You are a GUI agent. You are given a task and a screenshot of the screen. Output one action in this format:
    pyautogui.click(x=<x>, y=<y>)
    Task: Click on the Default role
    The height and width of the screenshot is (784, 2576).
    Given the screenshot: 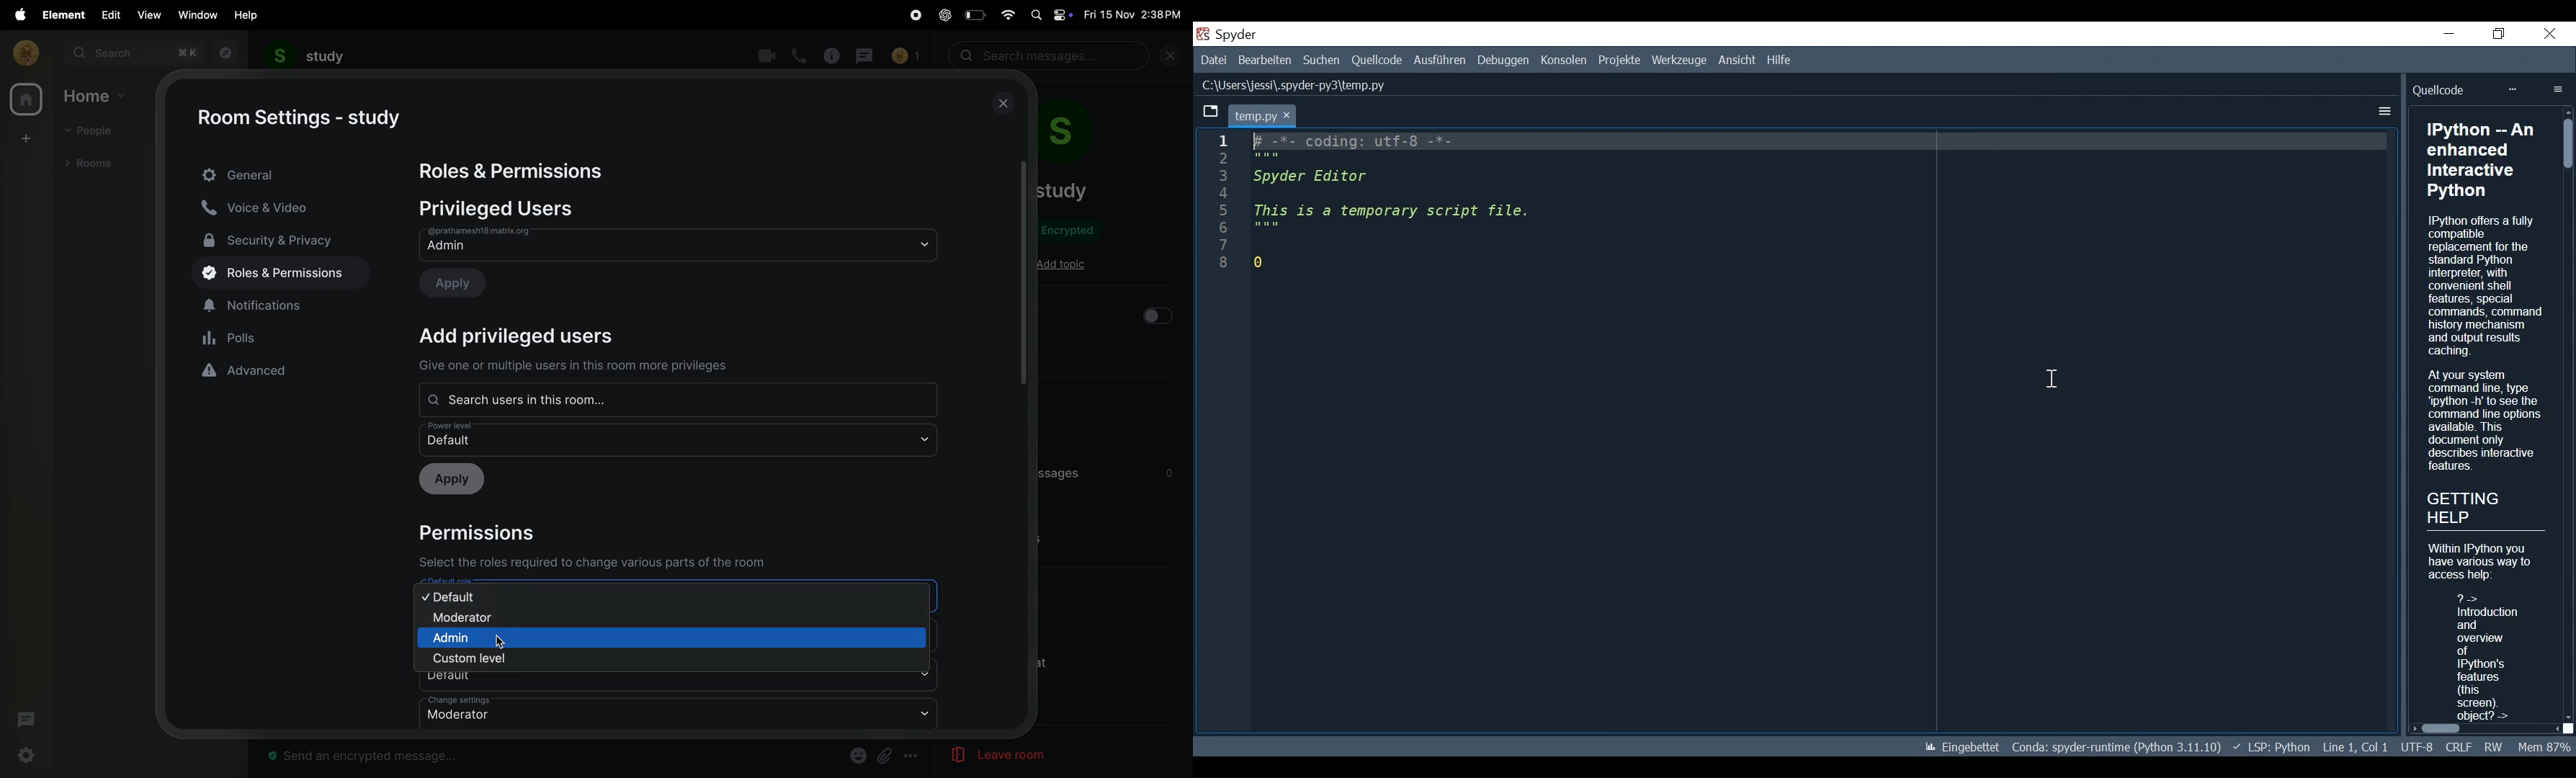 What is the action you would take?
    pyautogui.click(x=674, y=591)
    